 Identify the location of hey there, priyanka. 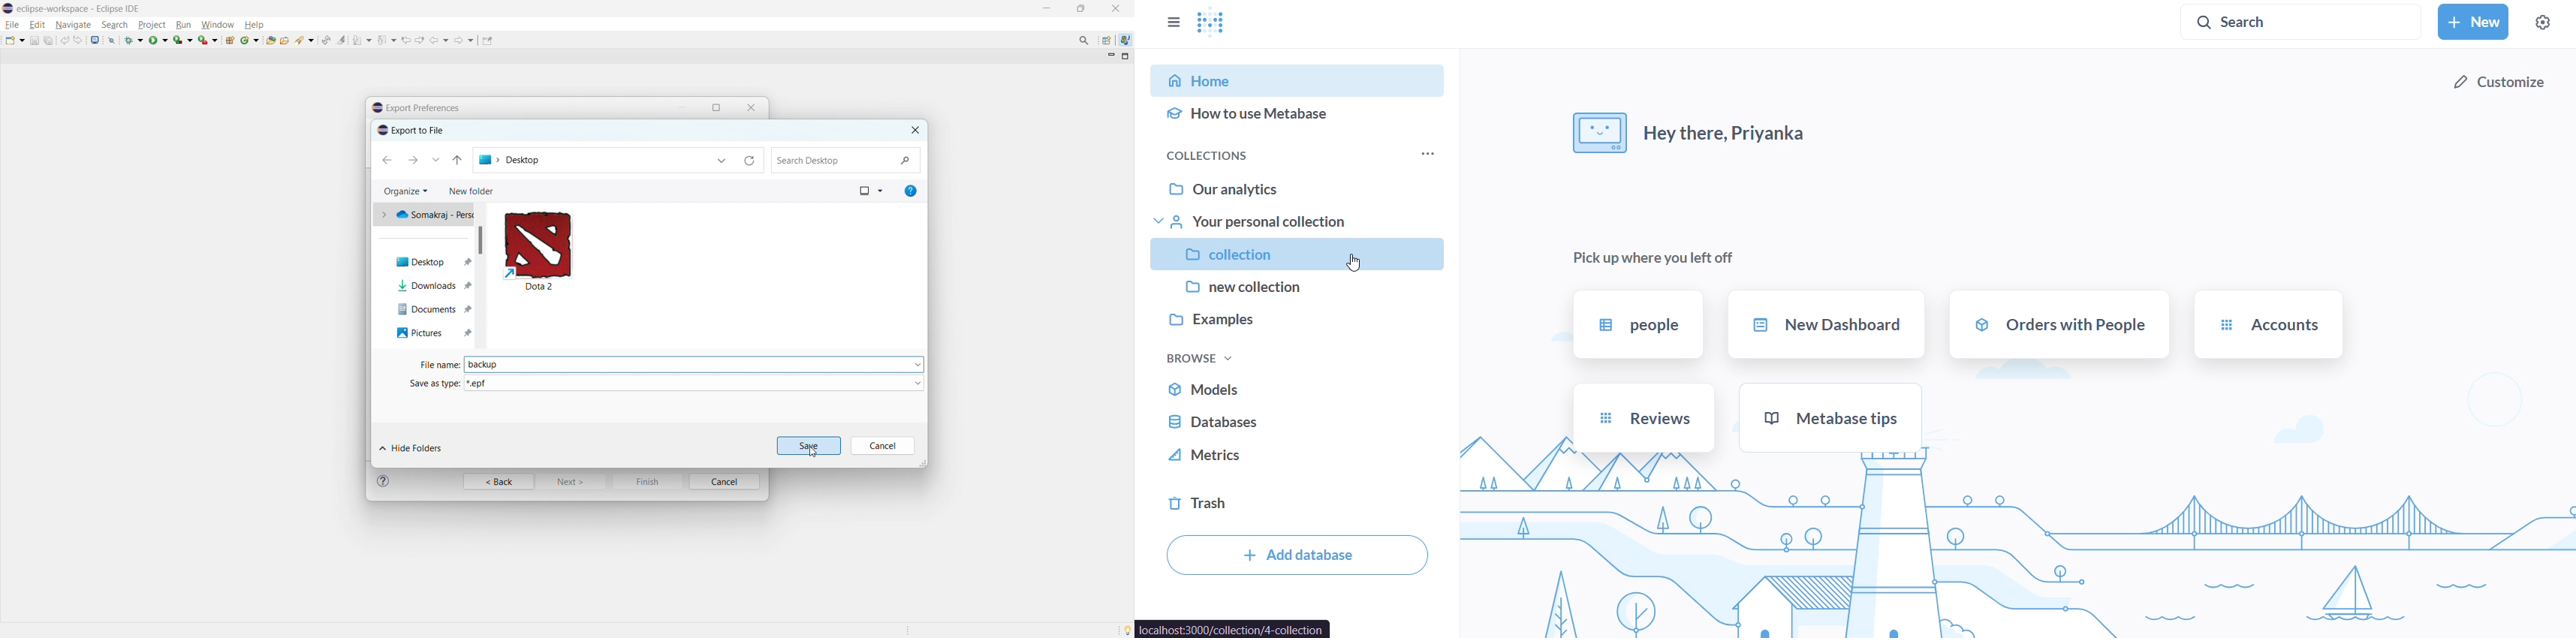
(1693, 133).